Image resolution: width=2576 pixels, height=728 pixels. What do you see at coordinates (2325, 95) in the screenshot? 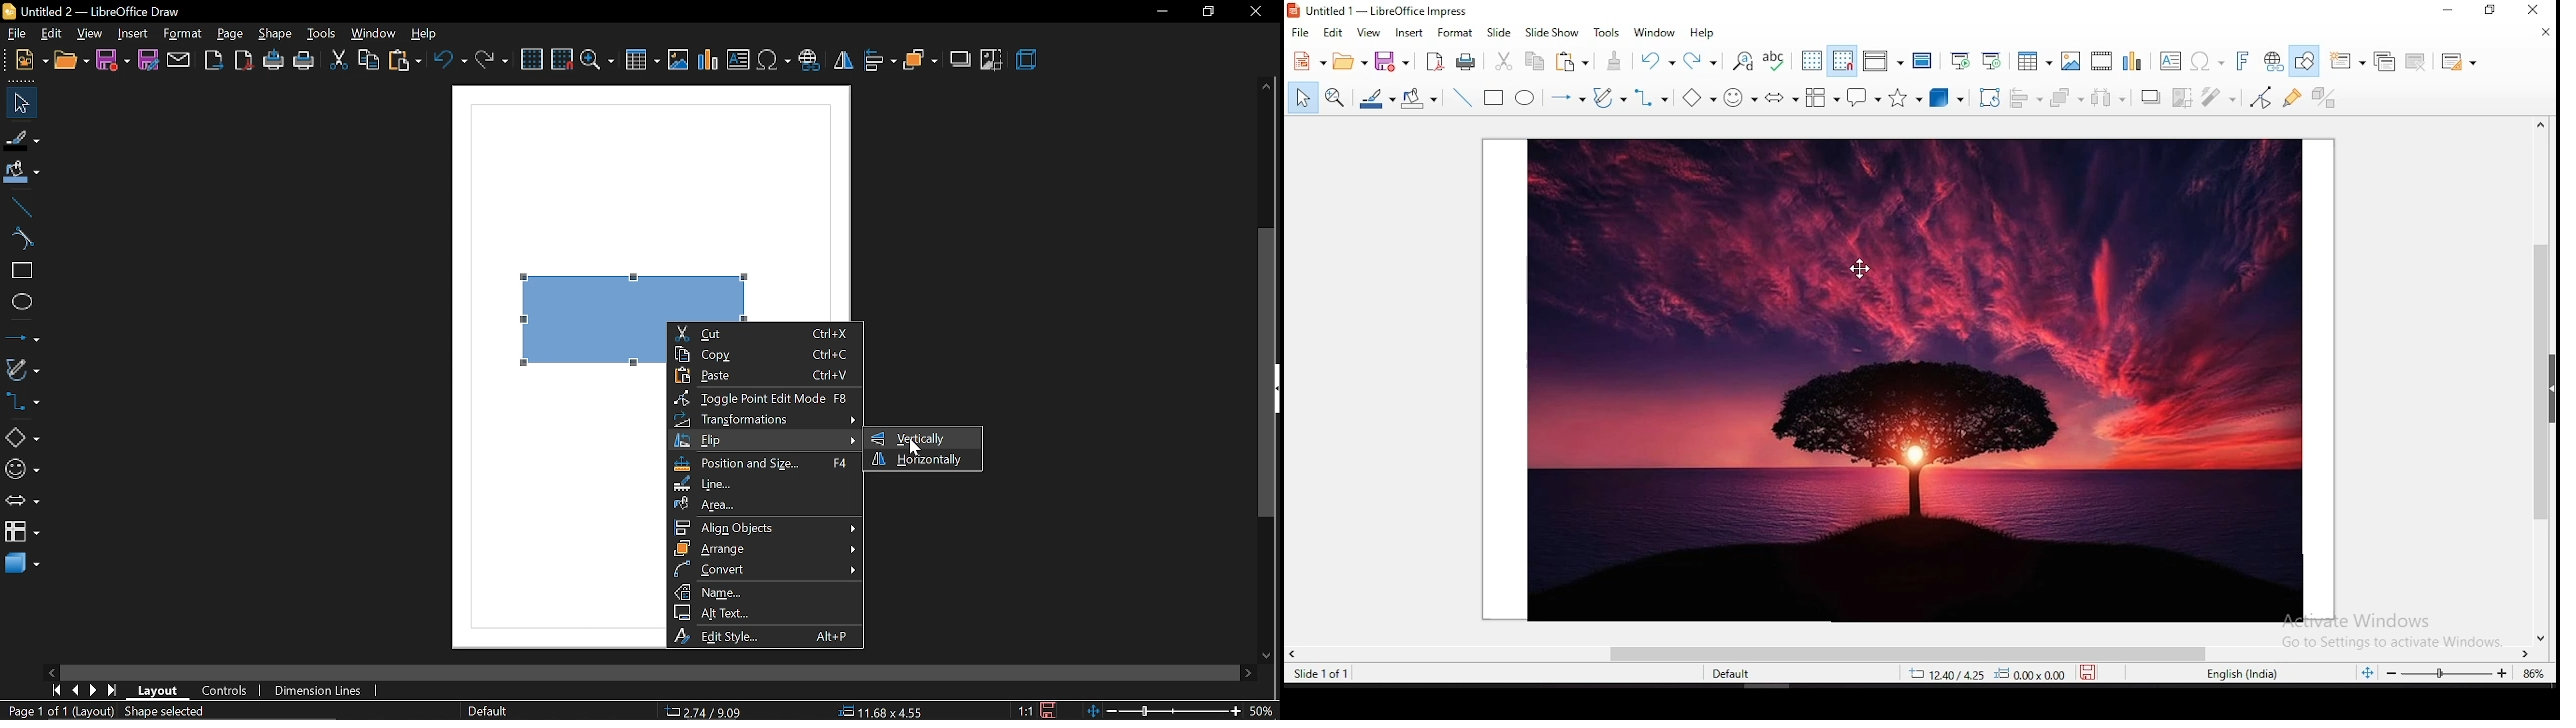
I see `toggle extrusion` at bounding box center [2325, 95].